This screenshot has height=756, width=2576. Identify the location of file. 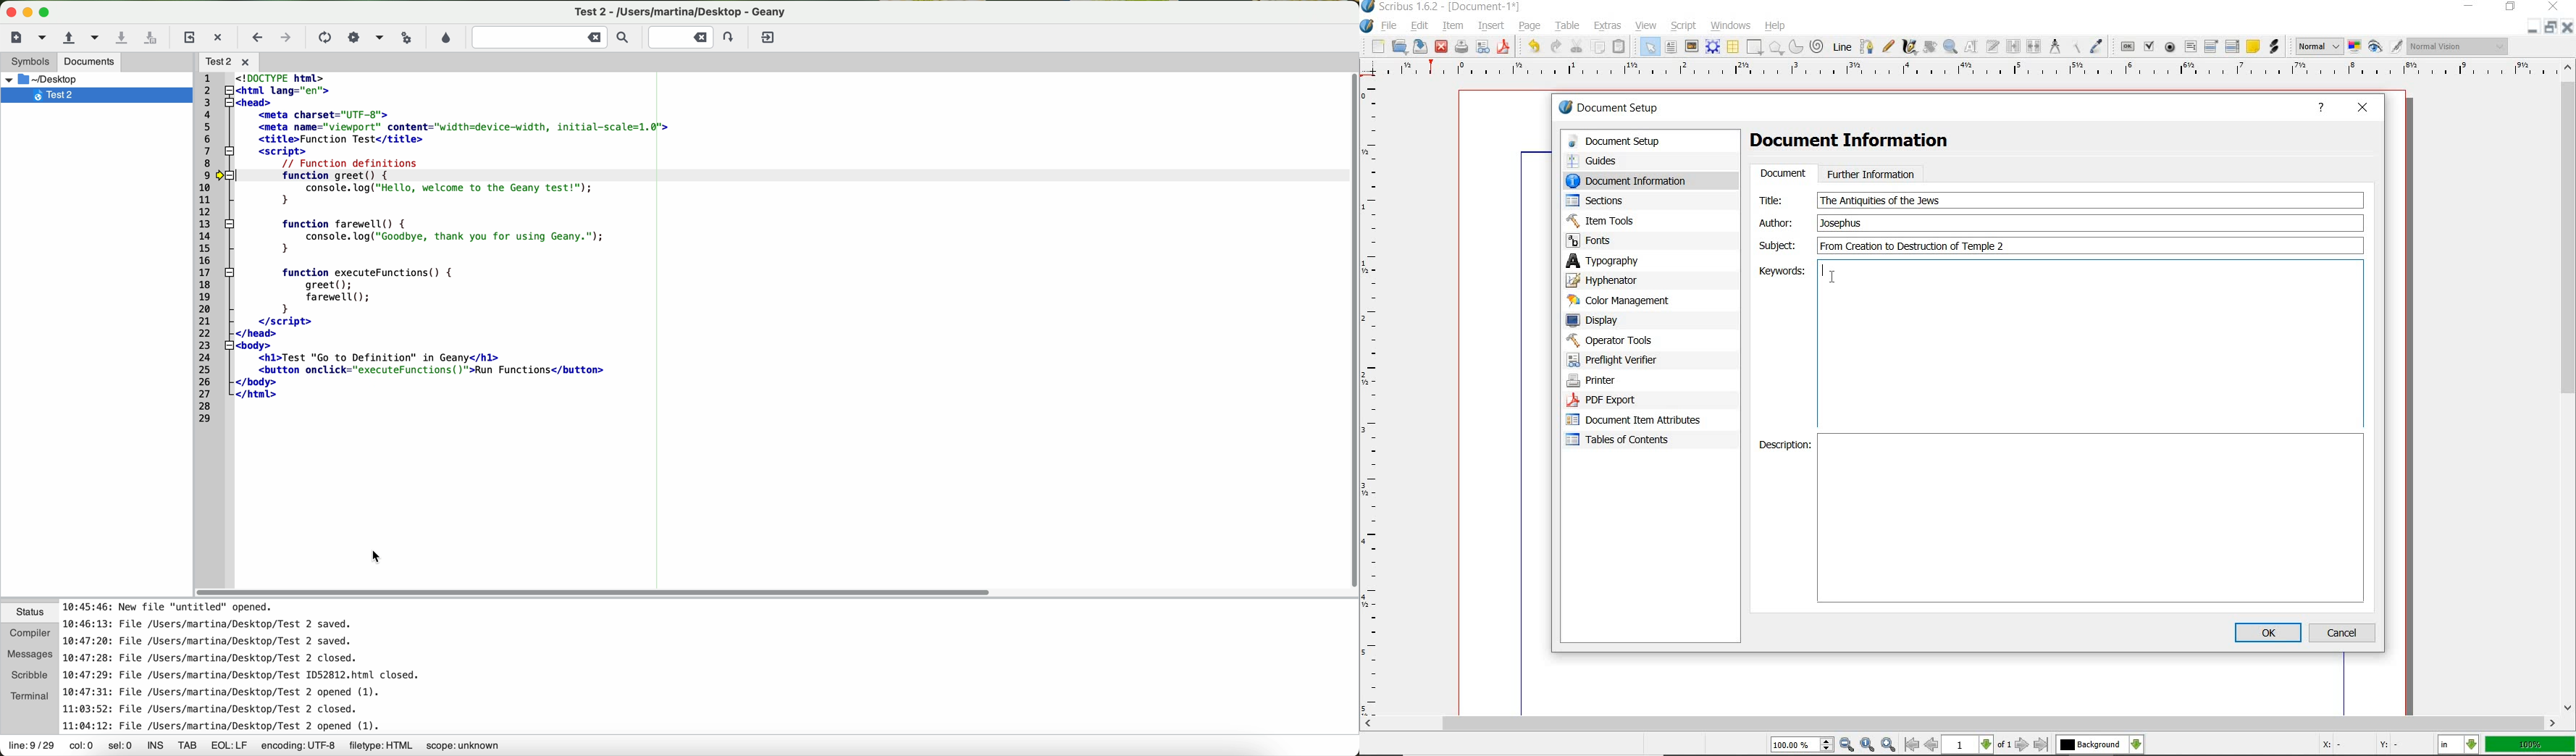
(1390, 25).